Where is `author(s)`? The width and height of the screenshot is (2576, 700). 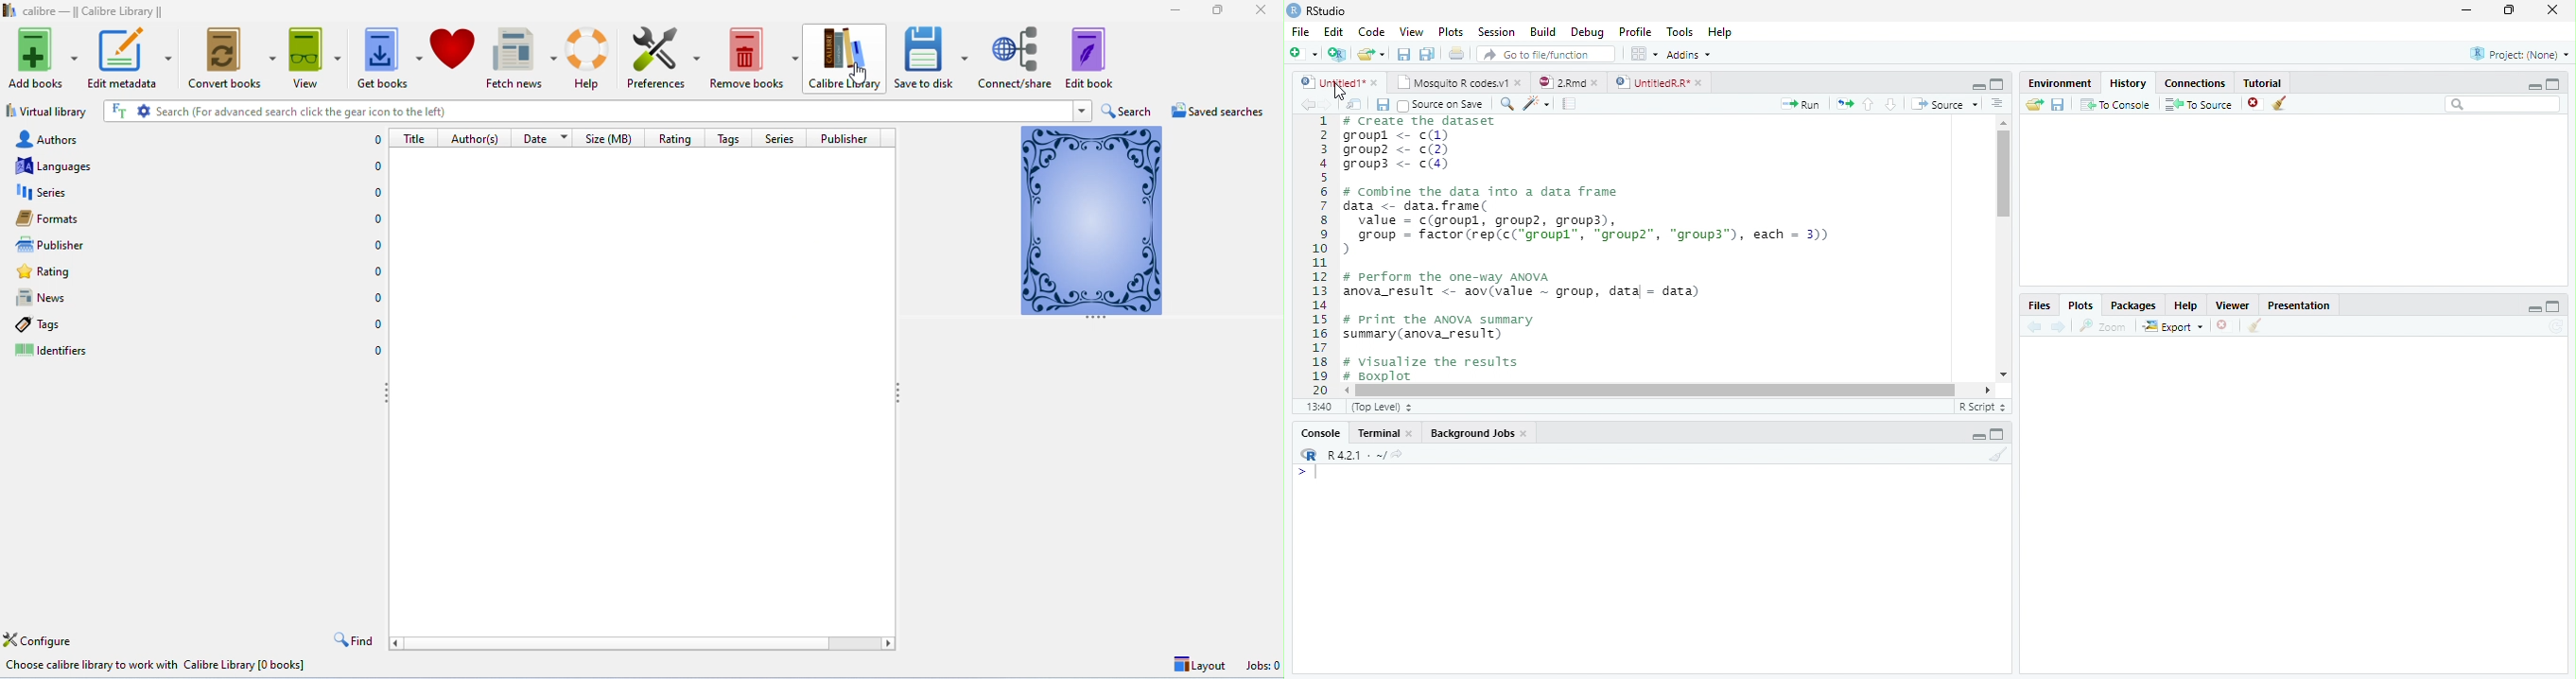 author(s) is located at coordinates (477, 138).